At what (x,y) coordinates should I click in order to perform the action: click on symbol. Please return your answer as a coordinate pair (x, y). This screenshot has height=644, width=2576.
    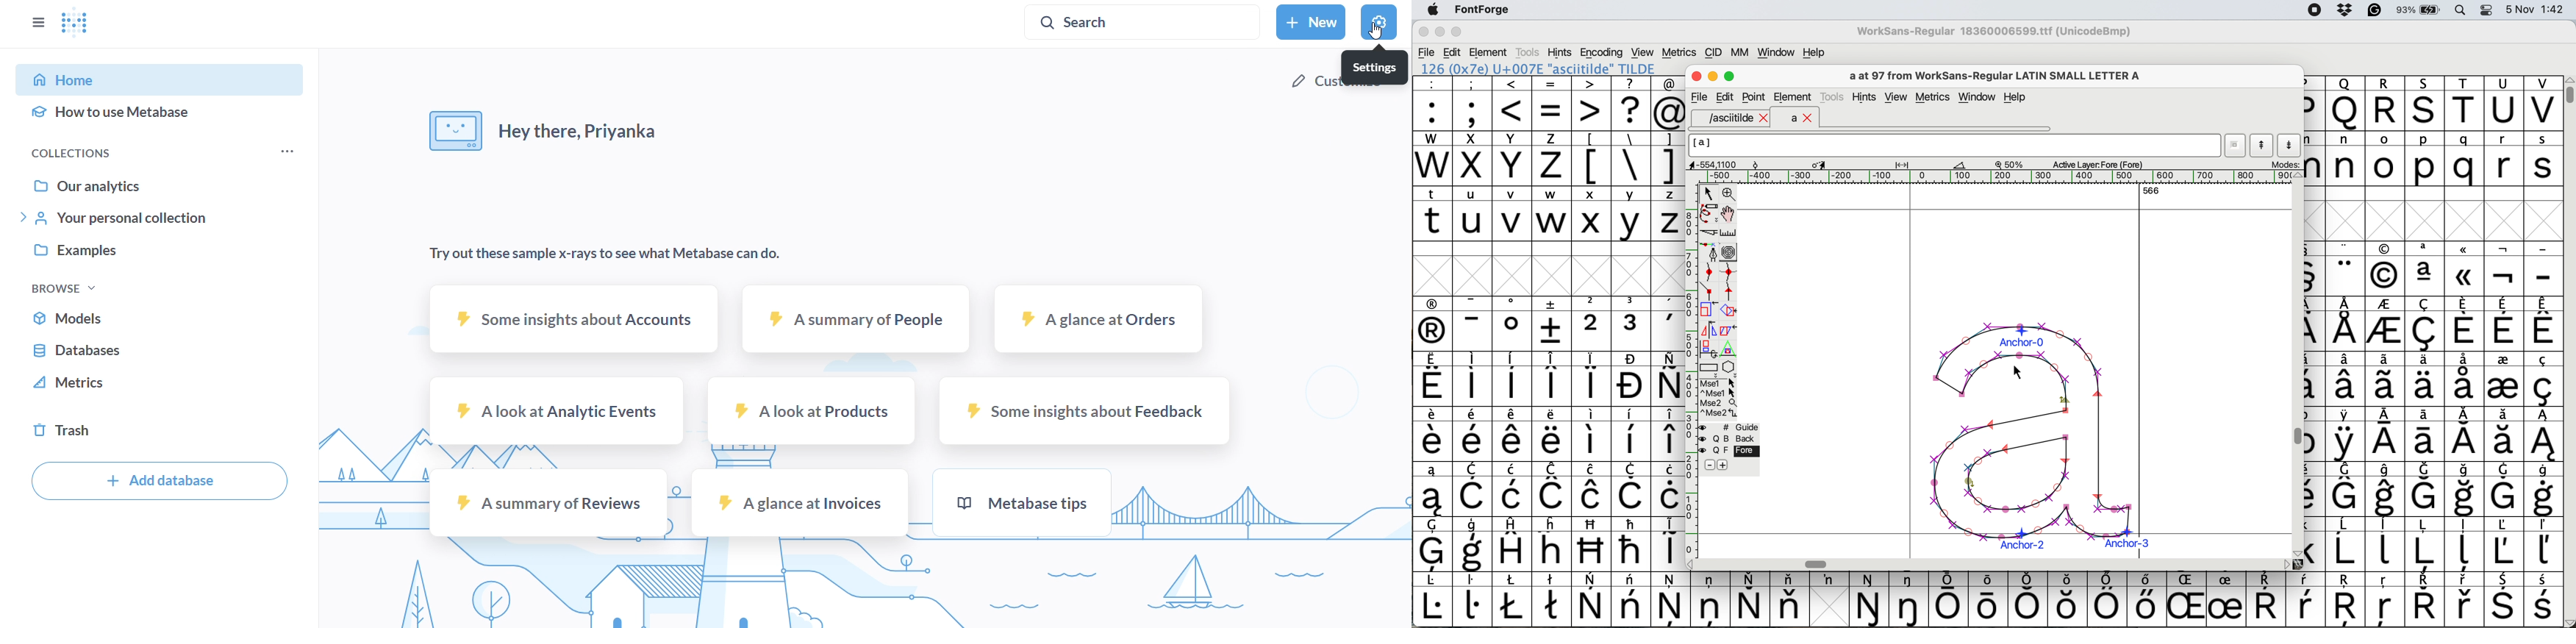
    Looking at the image, I should click on (2345, 434).